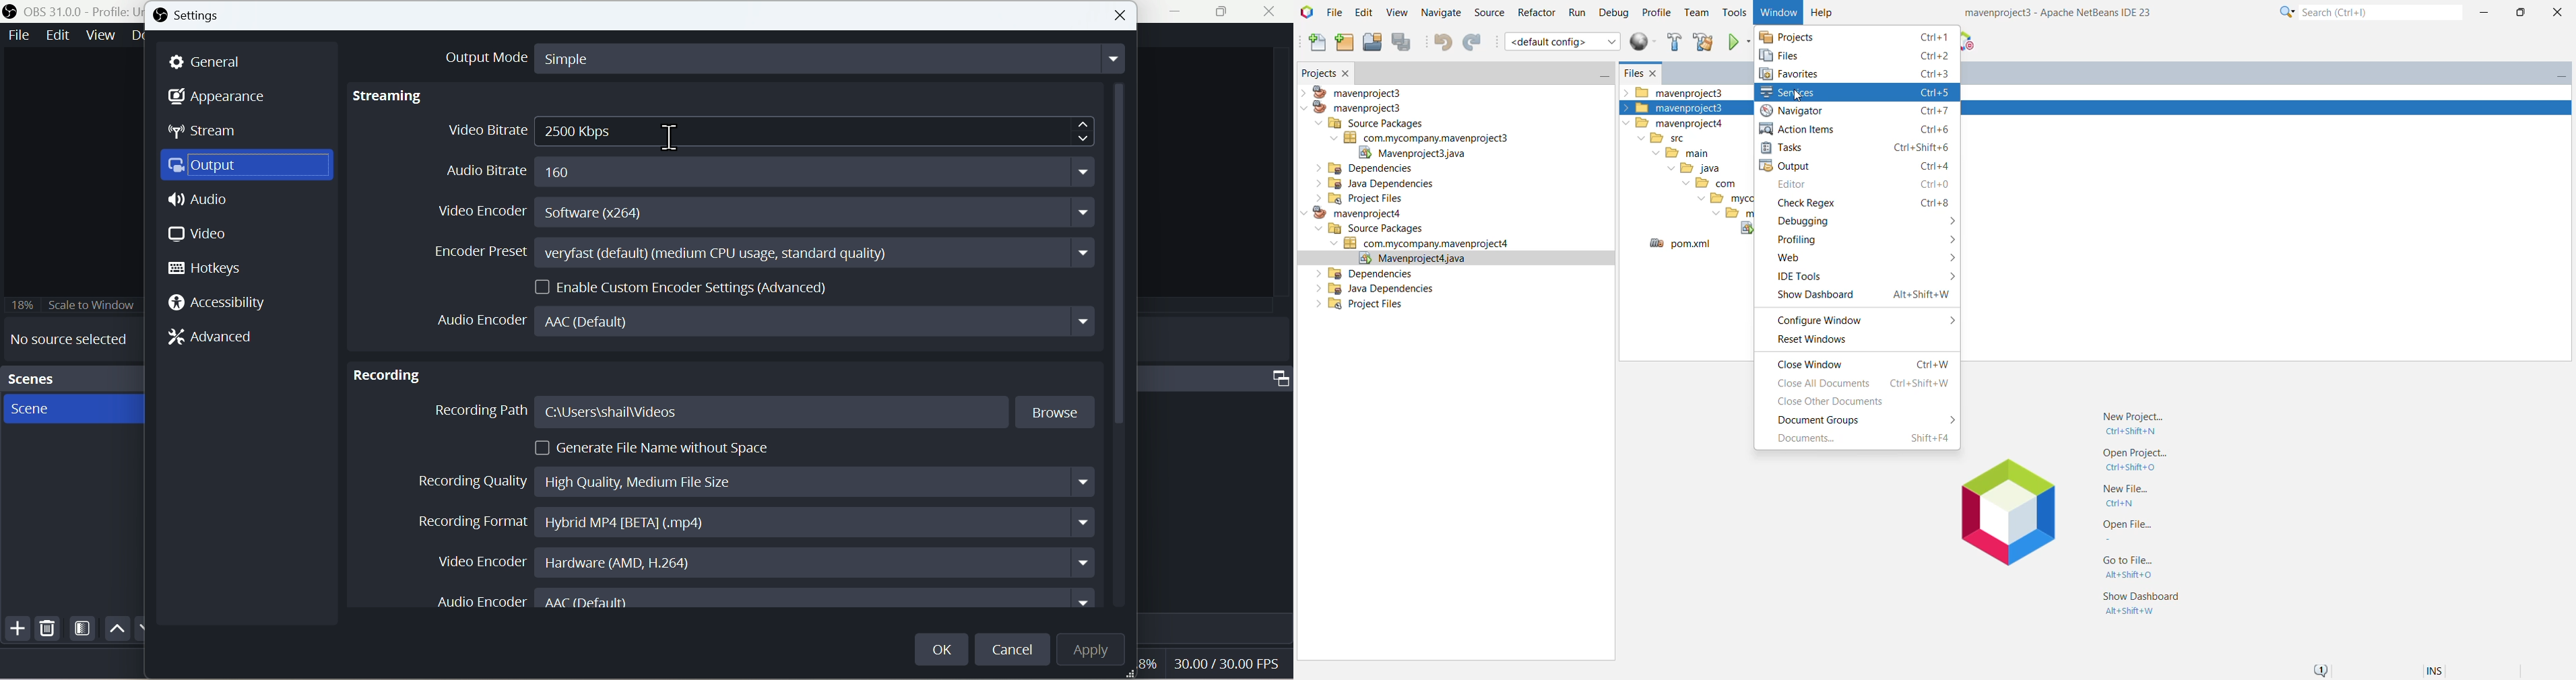 This screenshot has width=2576, height=700. What do you see at coordinates (1098, 652) in the screenshot?
I see `Apply` at bounding box center [1098, 652].